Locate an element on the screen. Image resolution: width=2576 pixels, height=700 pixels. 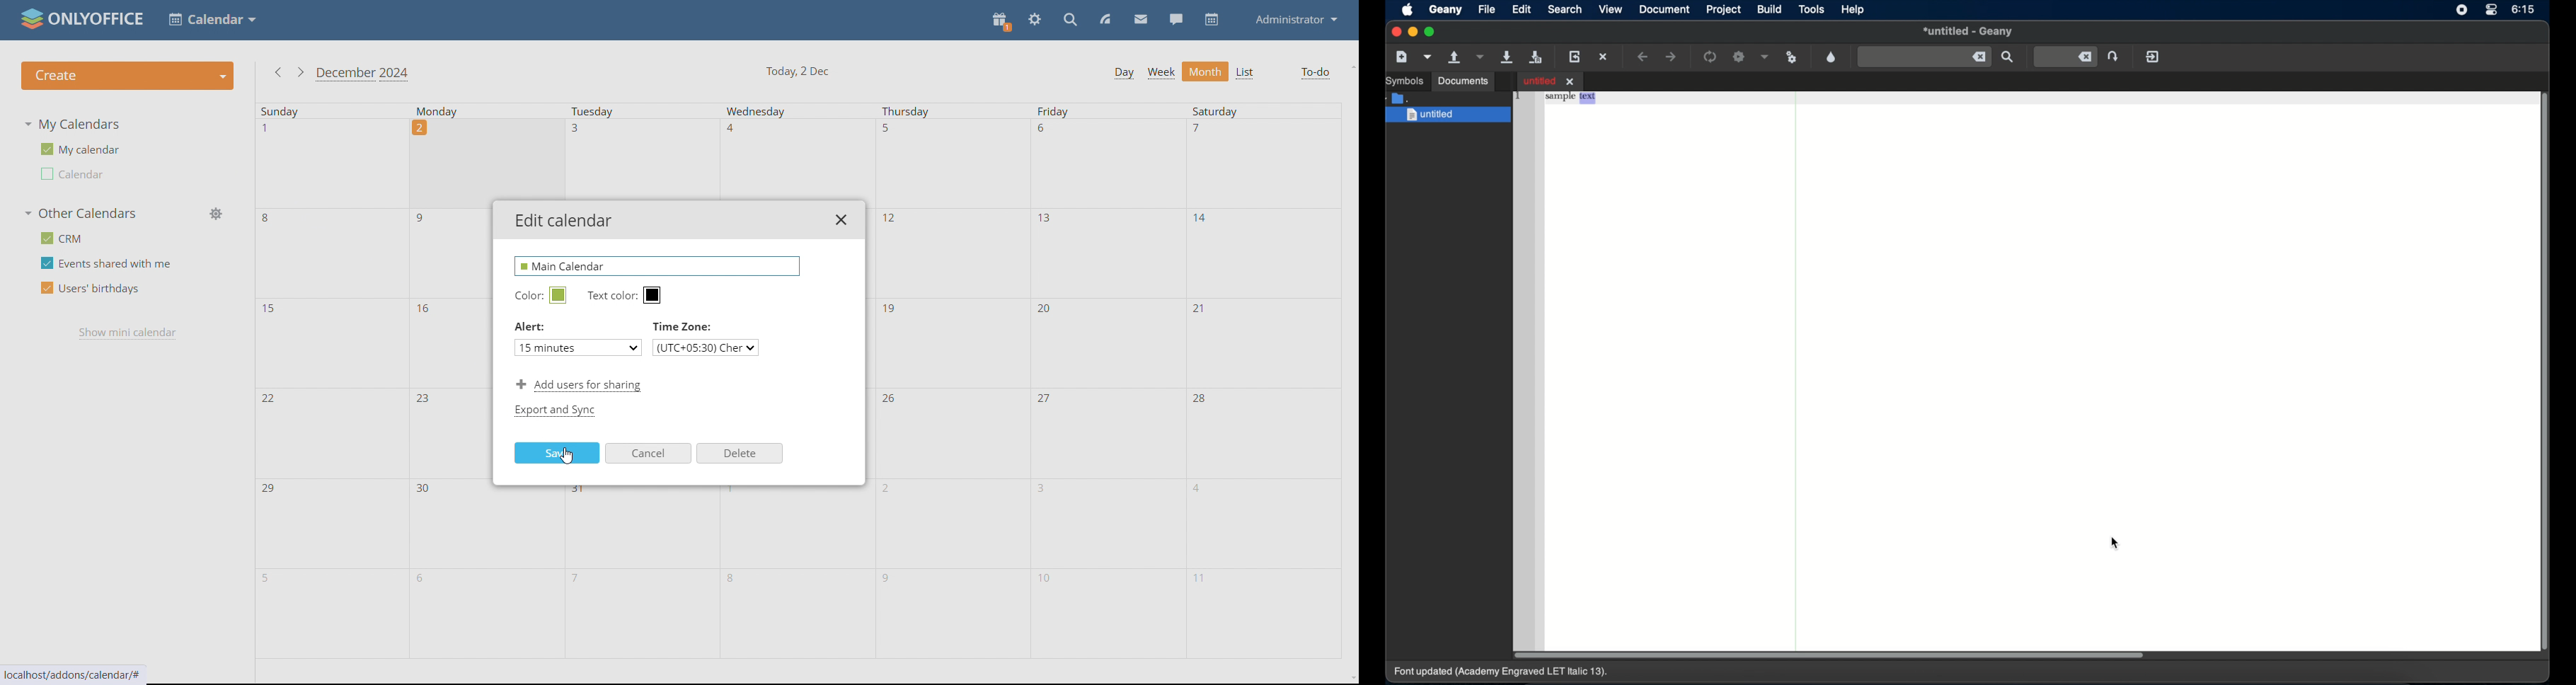
my calendars is located at coordinates (76, 125).